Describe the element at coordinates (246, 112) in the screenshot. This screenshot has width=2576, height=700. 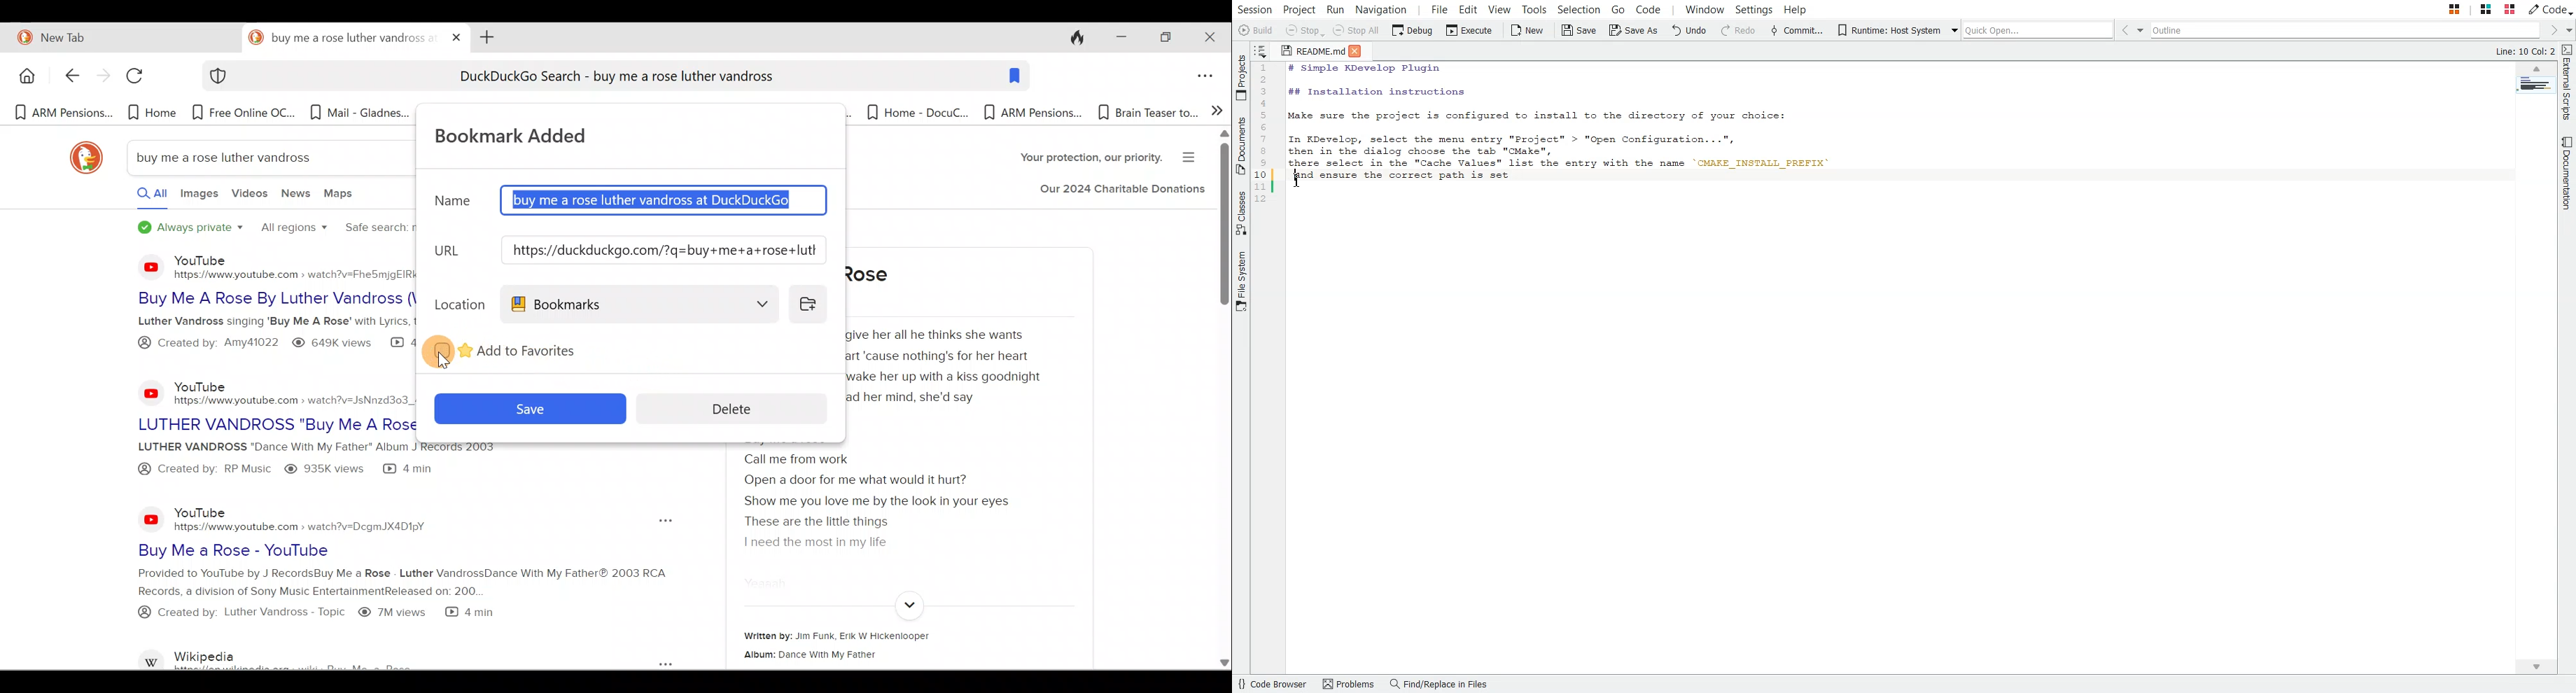
I see `Bookmark 3` at that location.